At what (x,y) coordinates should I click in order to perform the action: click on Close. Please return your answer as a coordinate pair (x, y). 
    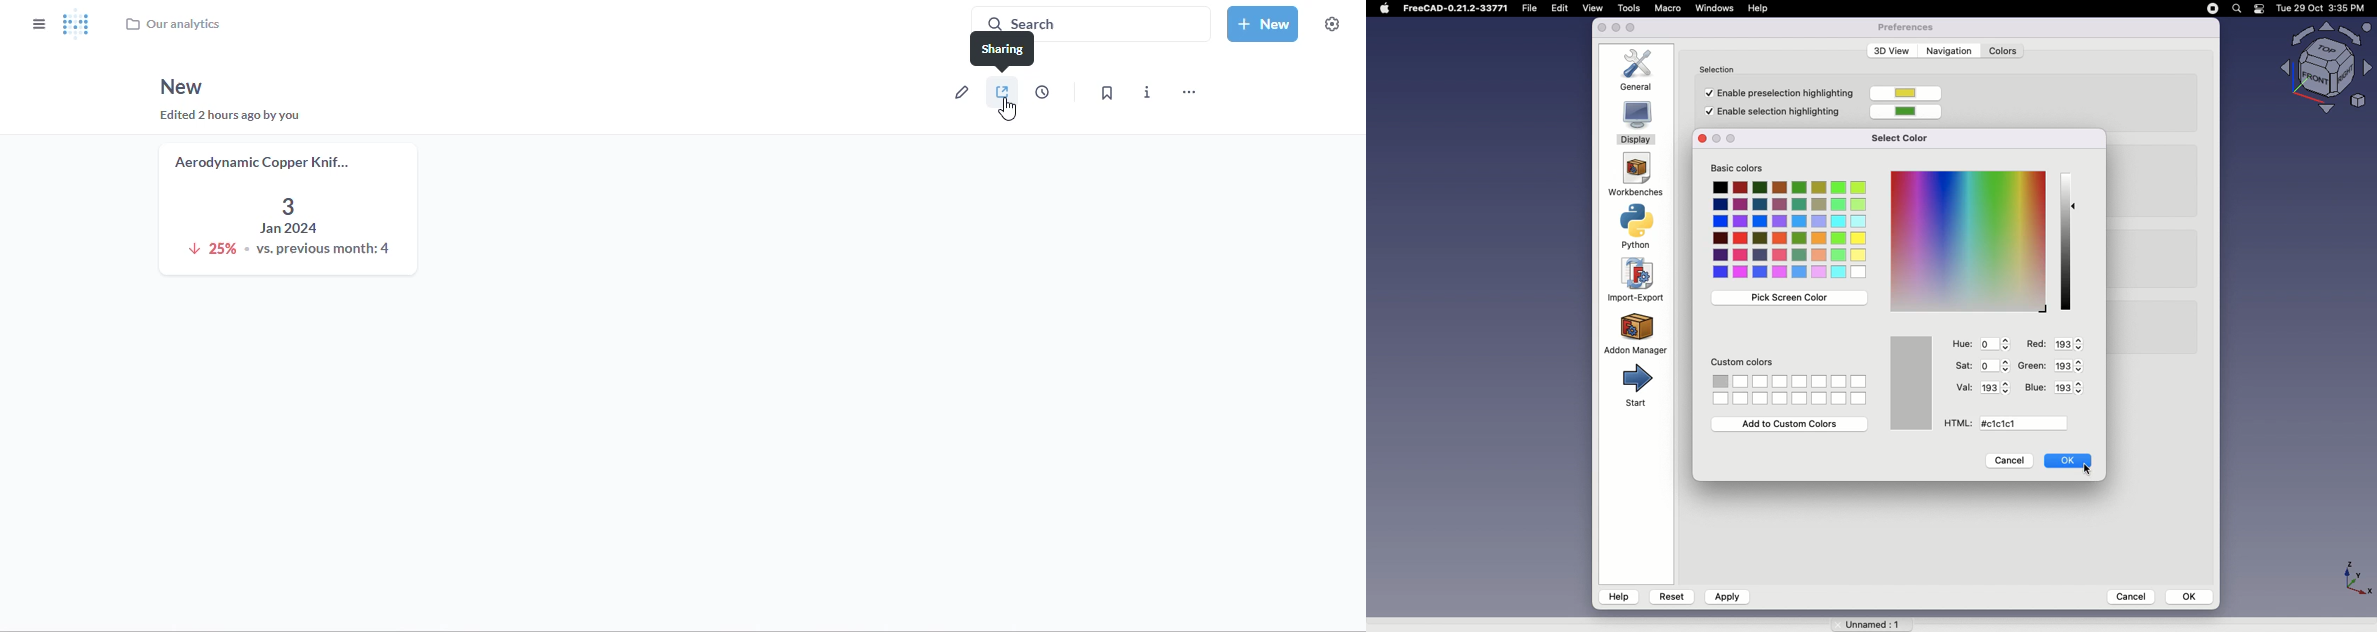
    Looking at the image, I should click on (1700, 139).